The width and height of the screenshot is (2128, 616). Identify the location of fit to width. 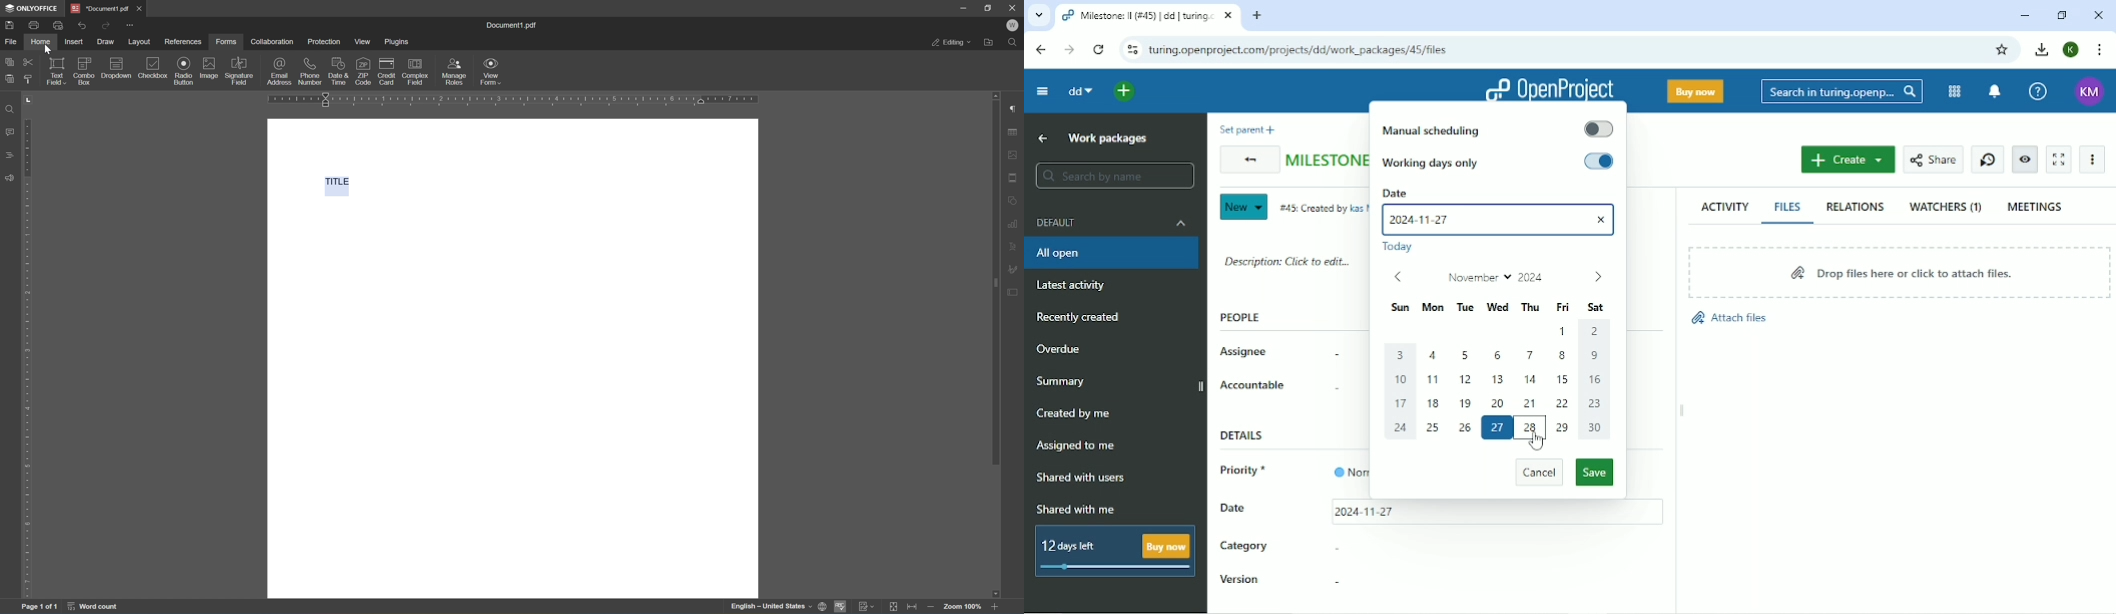
(914, 606).